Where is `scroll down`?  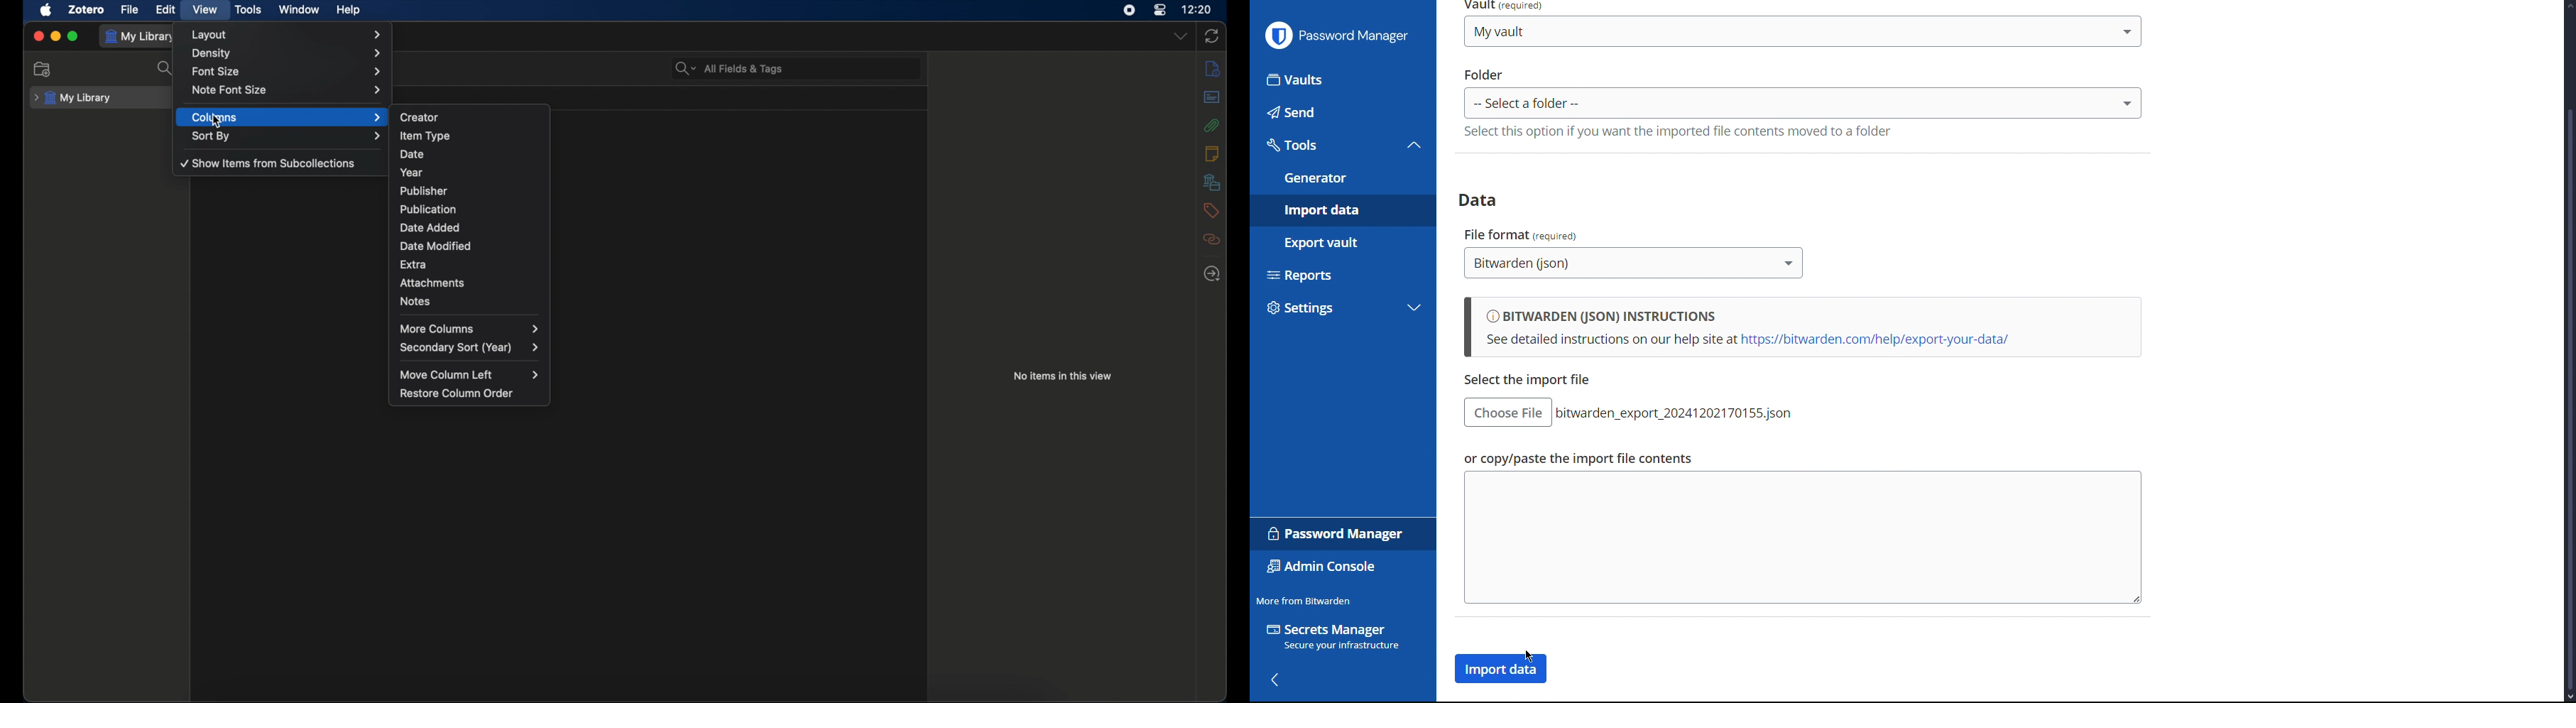
scroll down is located at coordinates (2567, 697).